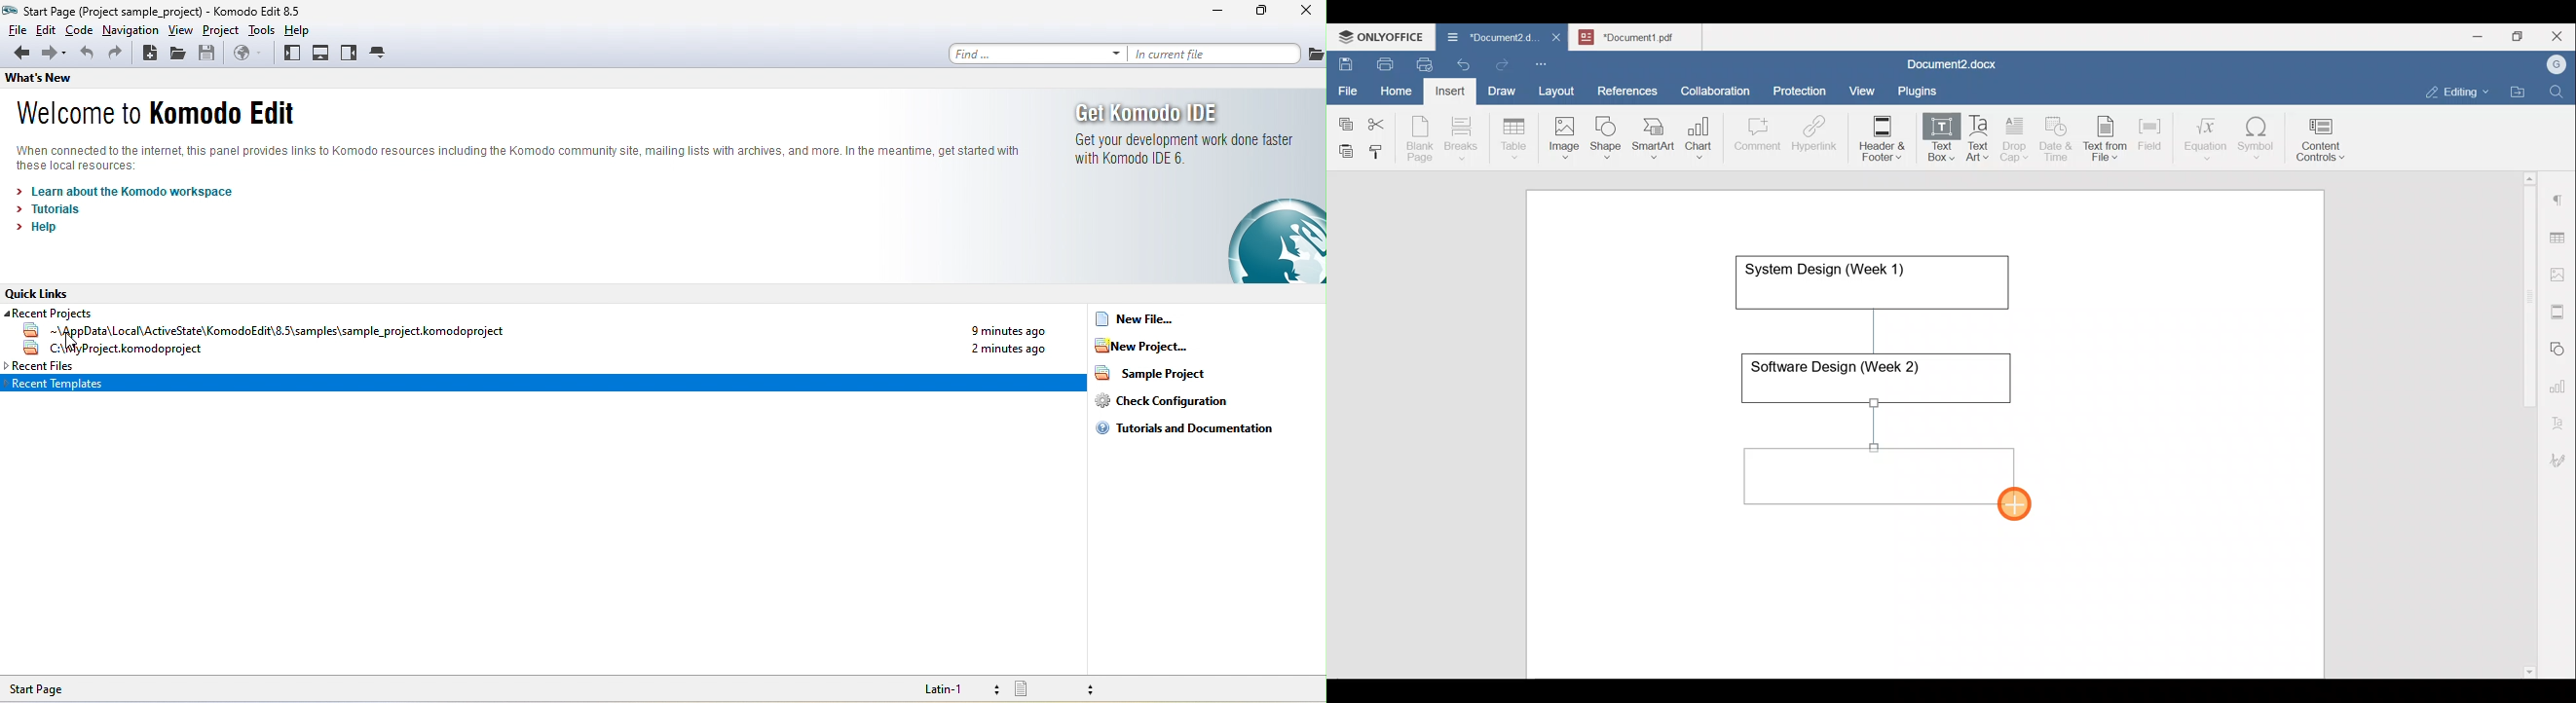 The image size is (2576, 728). I want to click on Document name, so click(1485, 39).